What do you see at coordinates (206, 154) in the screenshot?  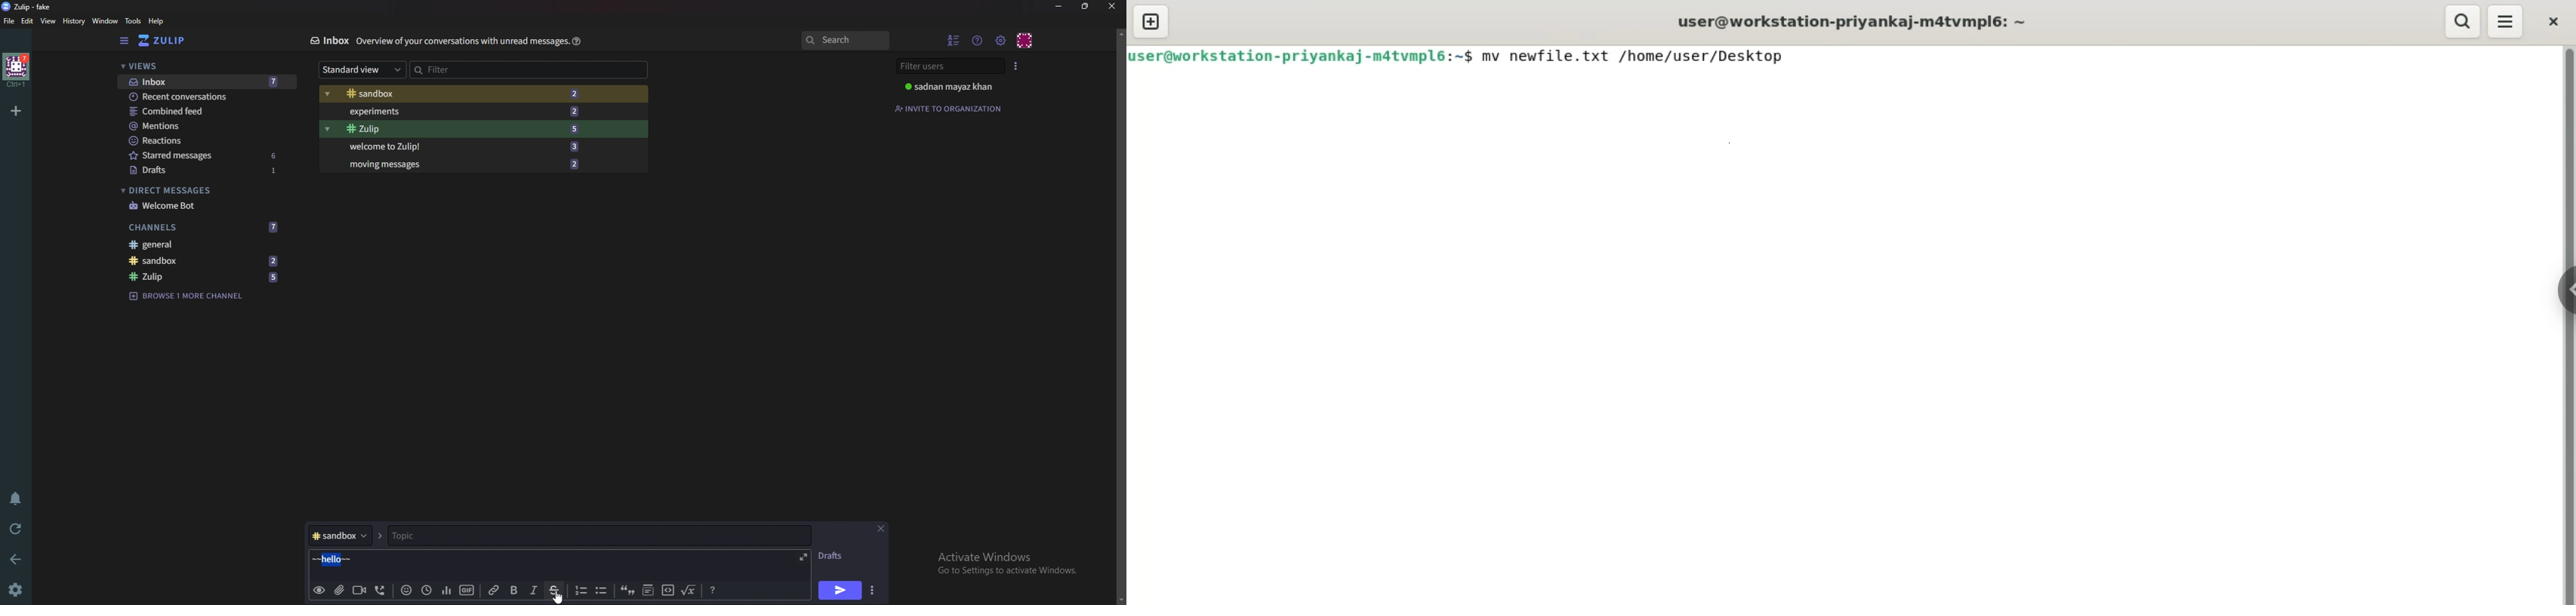 I see `Starred messages` at bounding box center [206, 154].